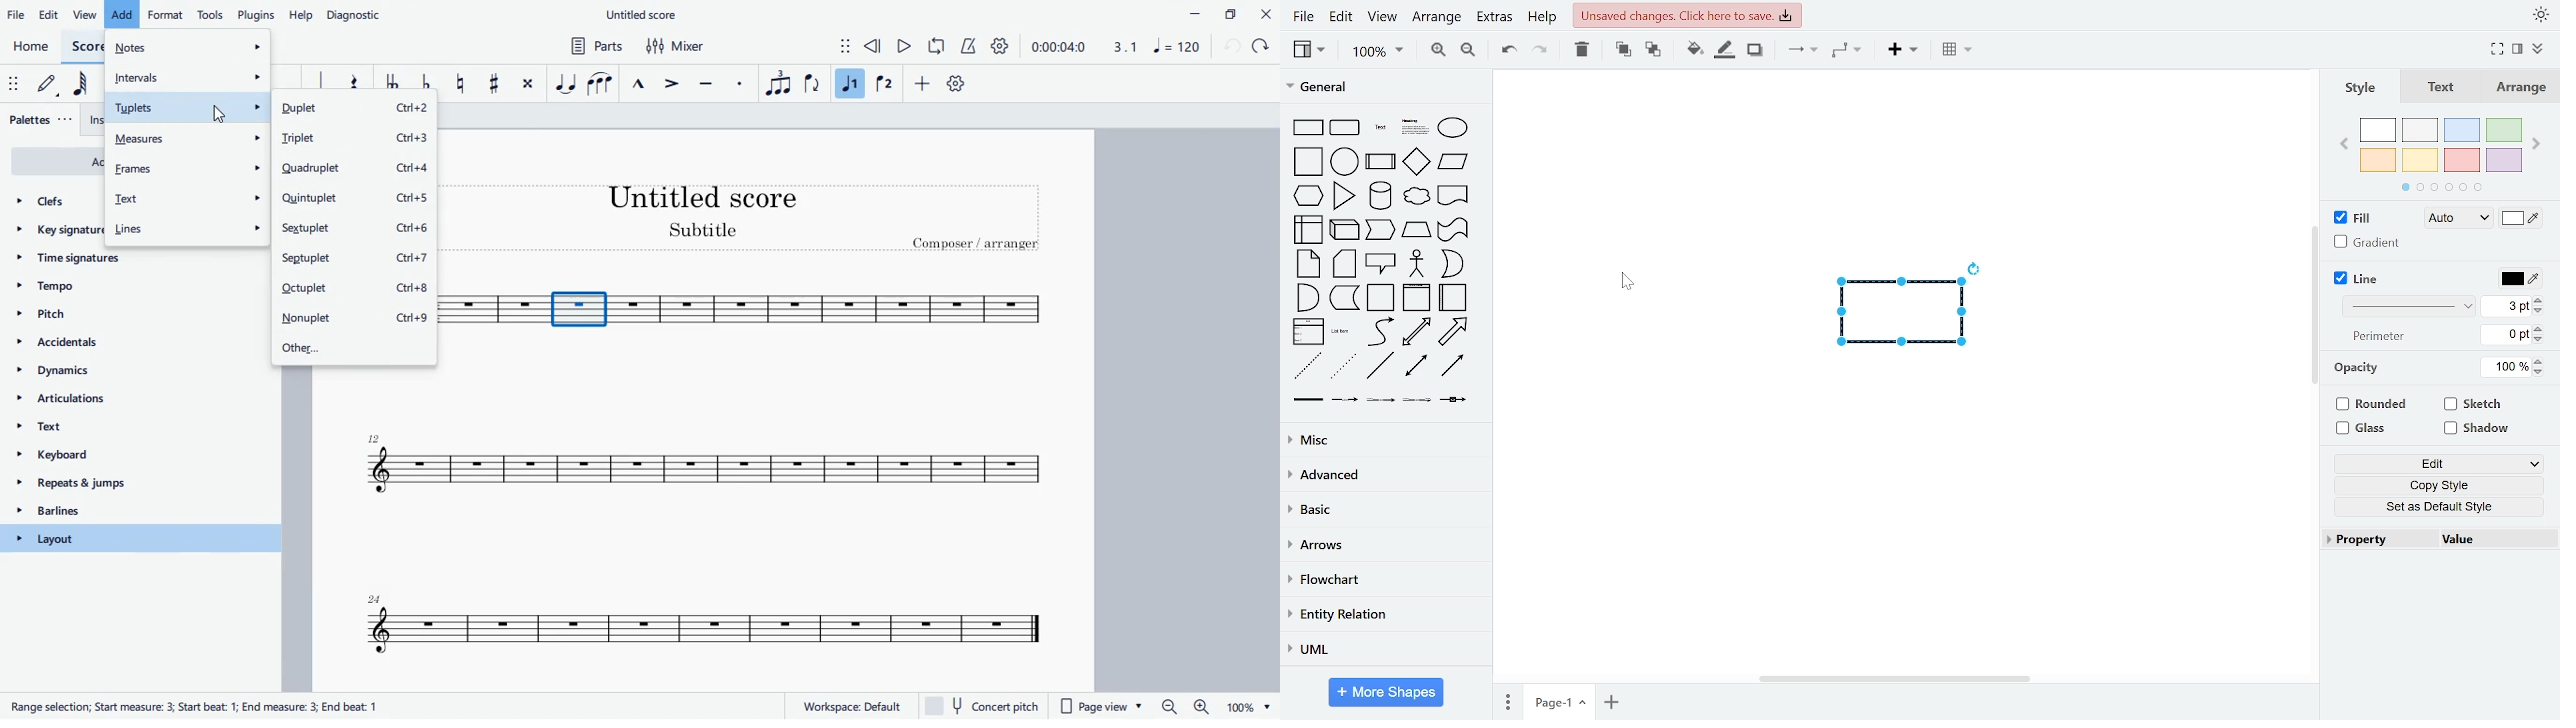 The width and height of the screenshot is (2576, 728). Describe the element at coordinates (2316, 299) in the screenshot. I see `vertical scroll bar` at that location.